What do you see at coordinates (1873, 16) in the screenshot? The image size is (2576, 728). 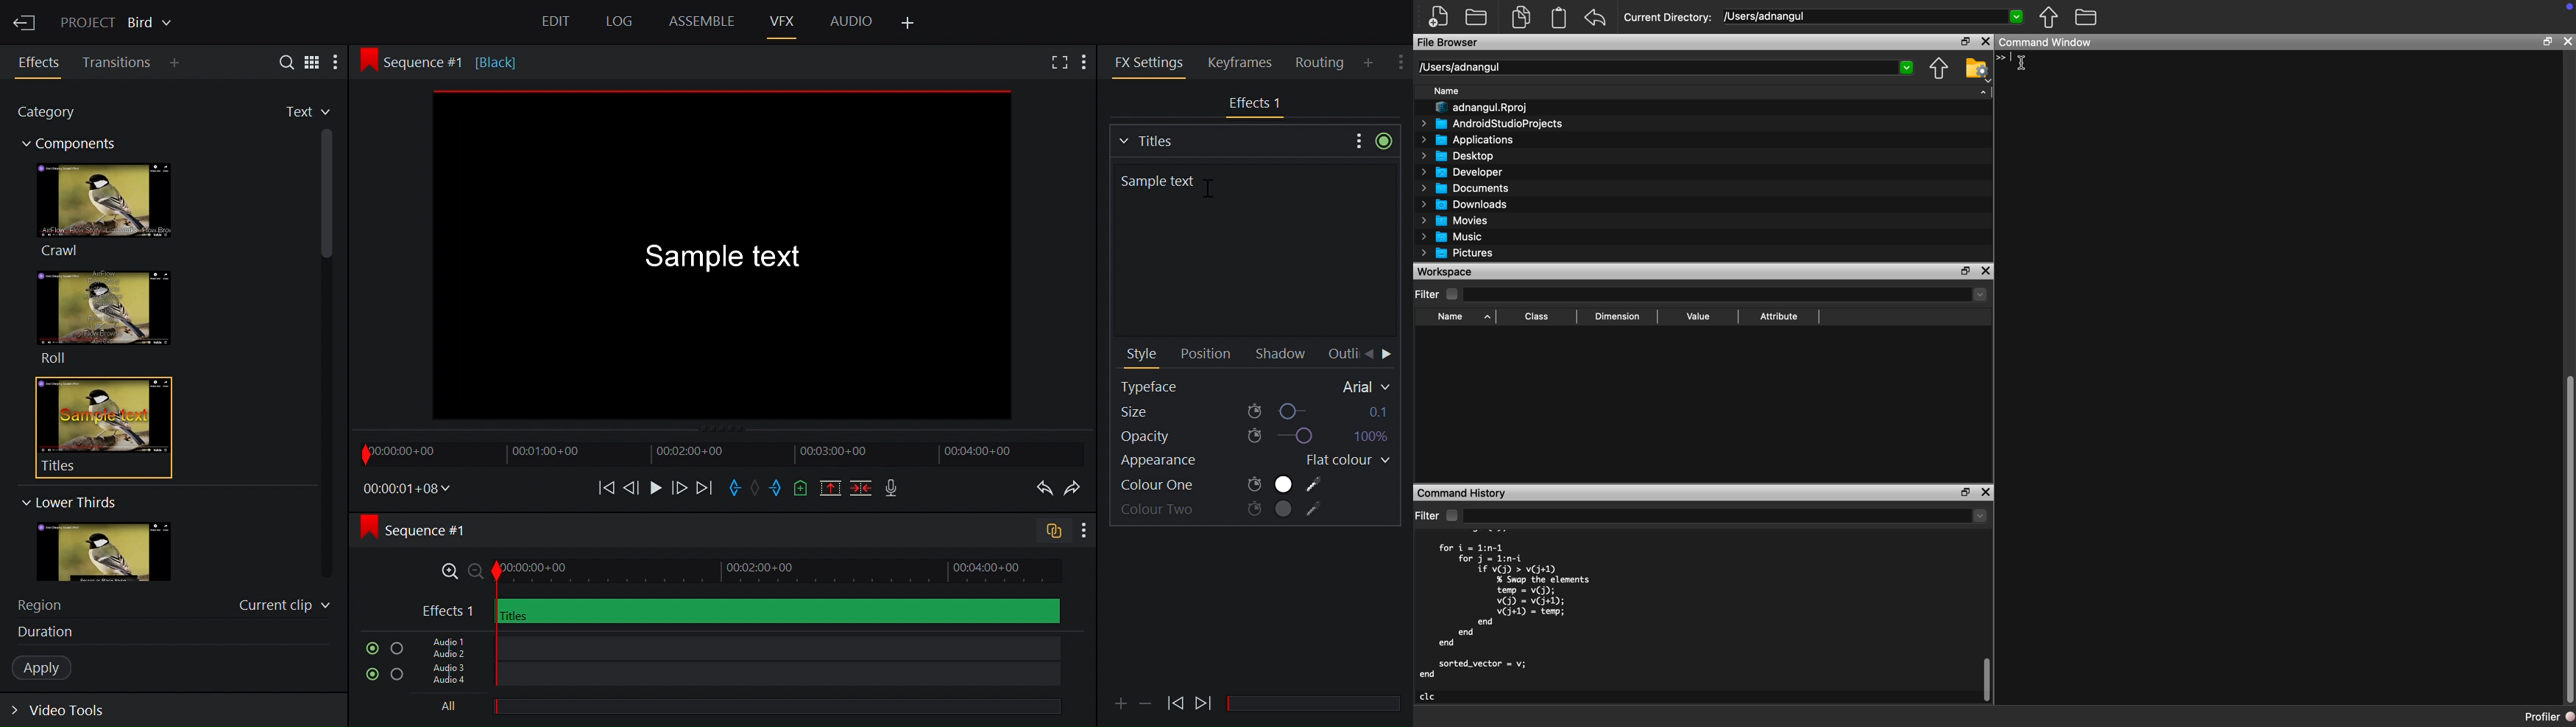 I see `/Users/adnangul` at bounding box center [1873, 16].